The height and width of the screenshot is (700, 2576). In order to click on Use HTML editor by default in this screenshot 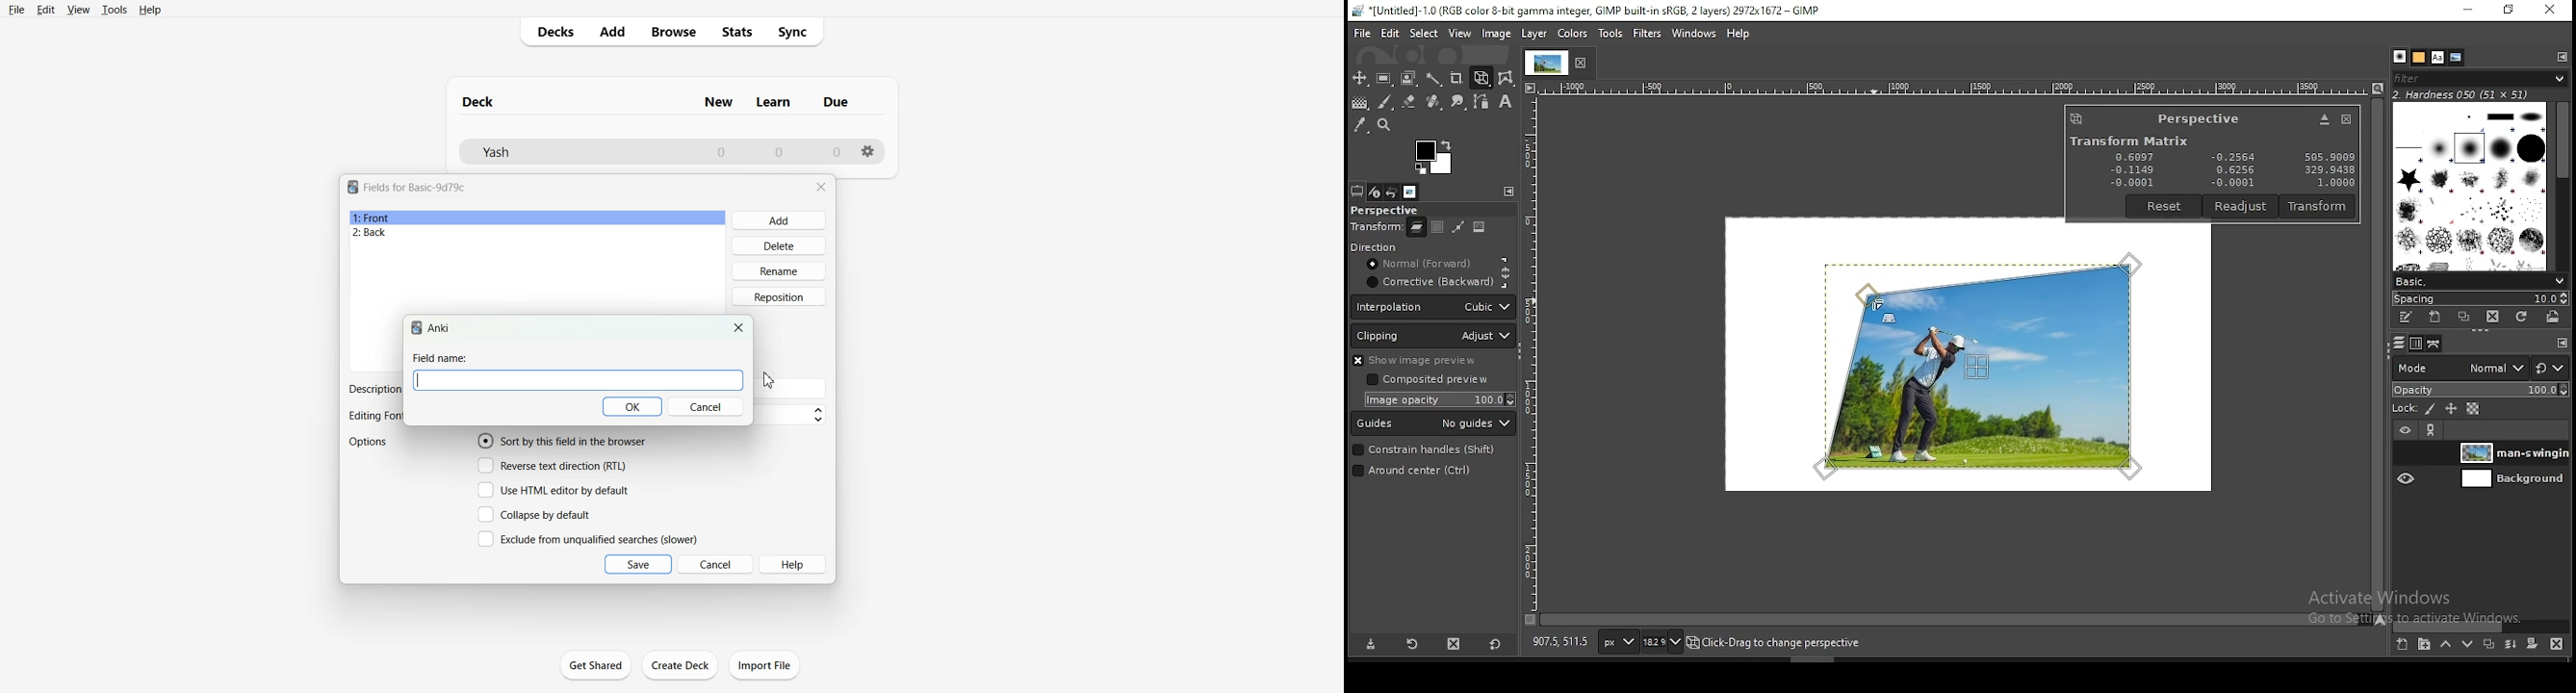, I will do `click(553, 490)`.